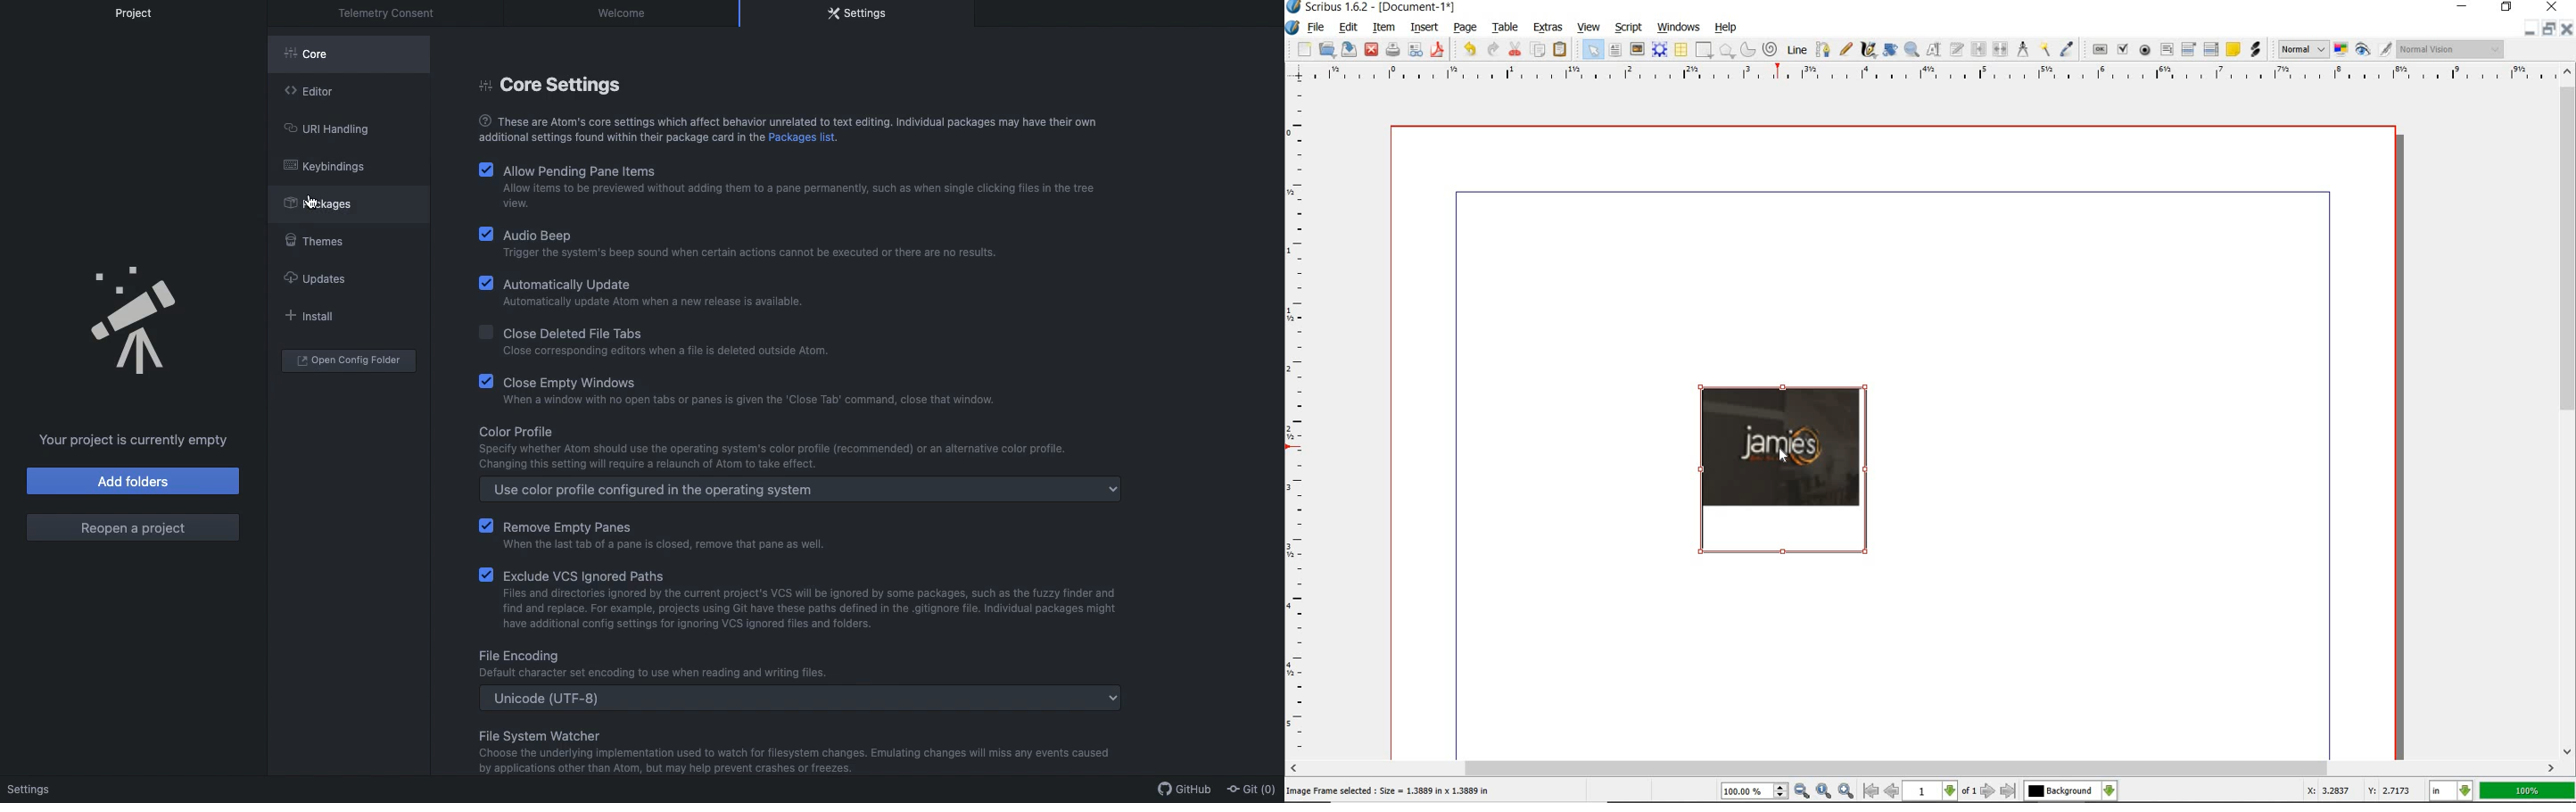  I want to click on image and frame selected, so click(1787, 471).